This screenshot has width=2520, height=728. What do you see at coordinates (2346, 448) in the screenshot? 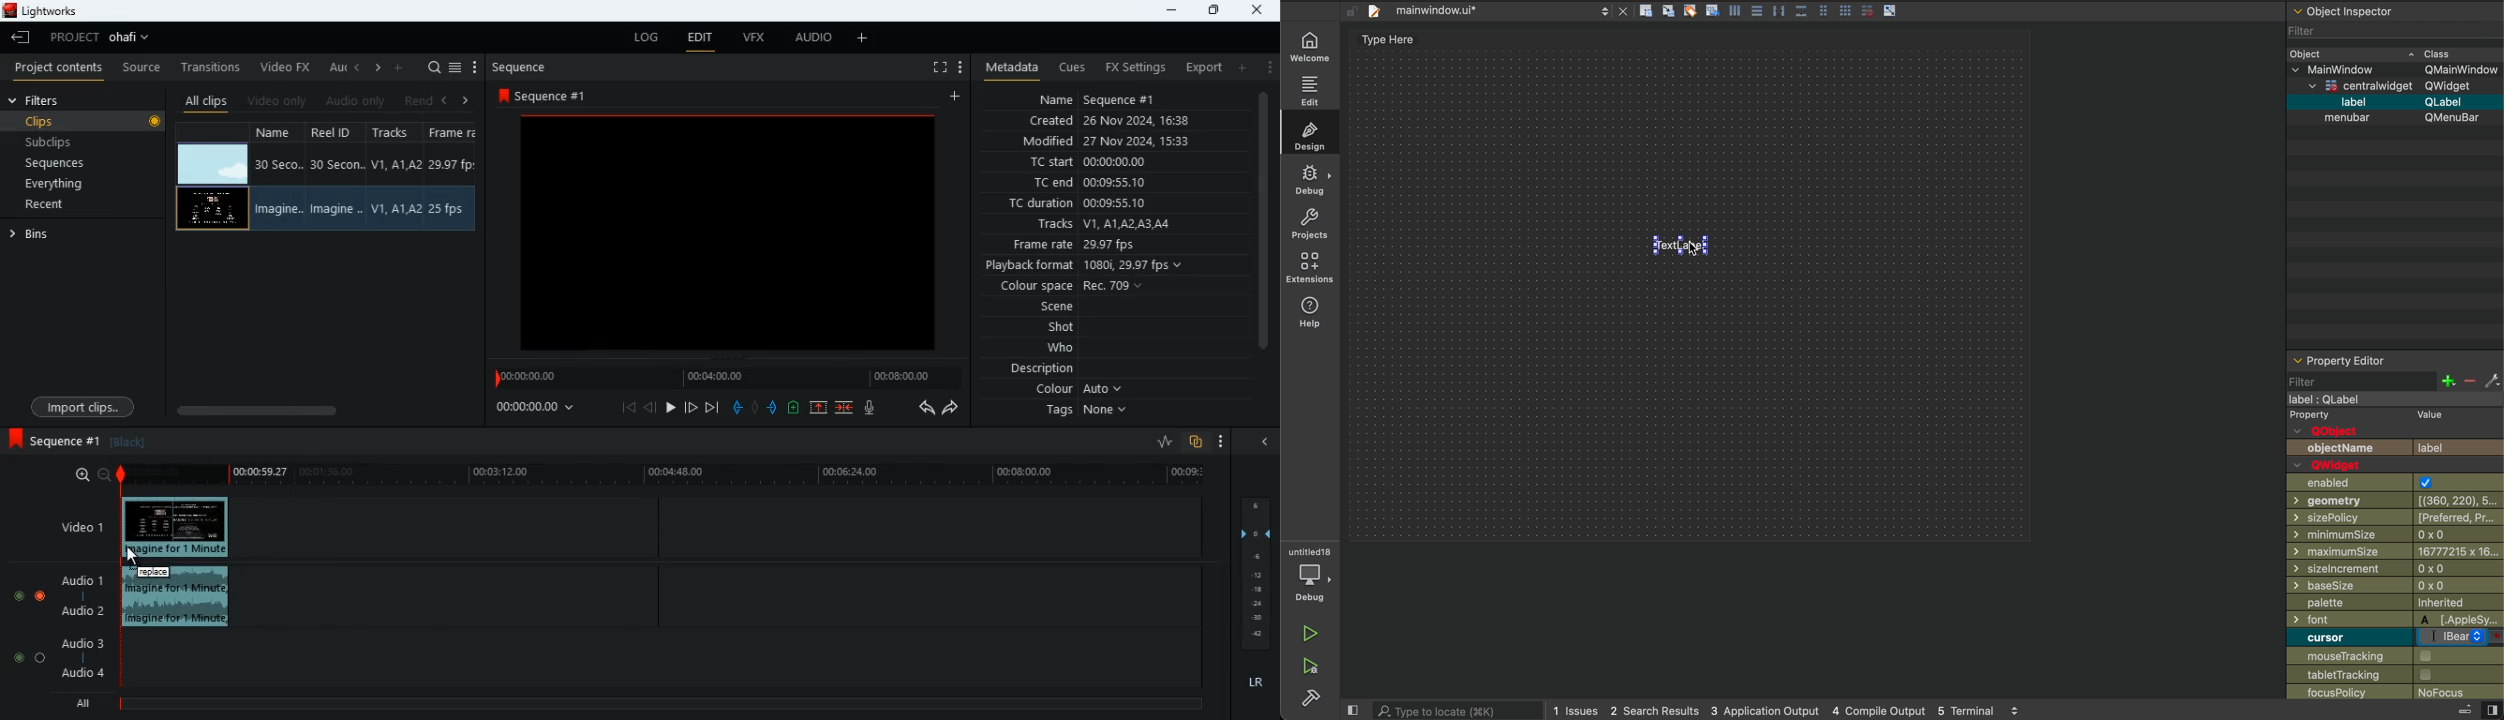
I see `objectName ` at bounding box center [2346, 448].